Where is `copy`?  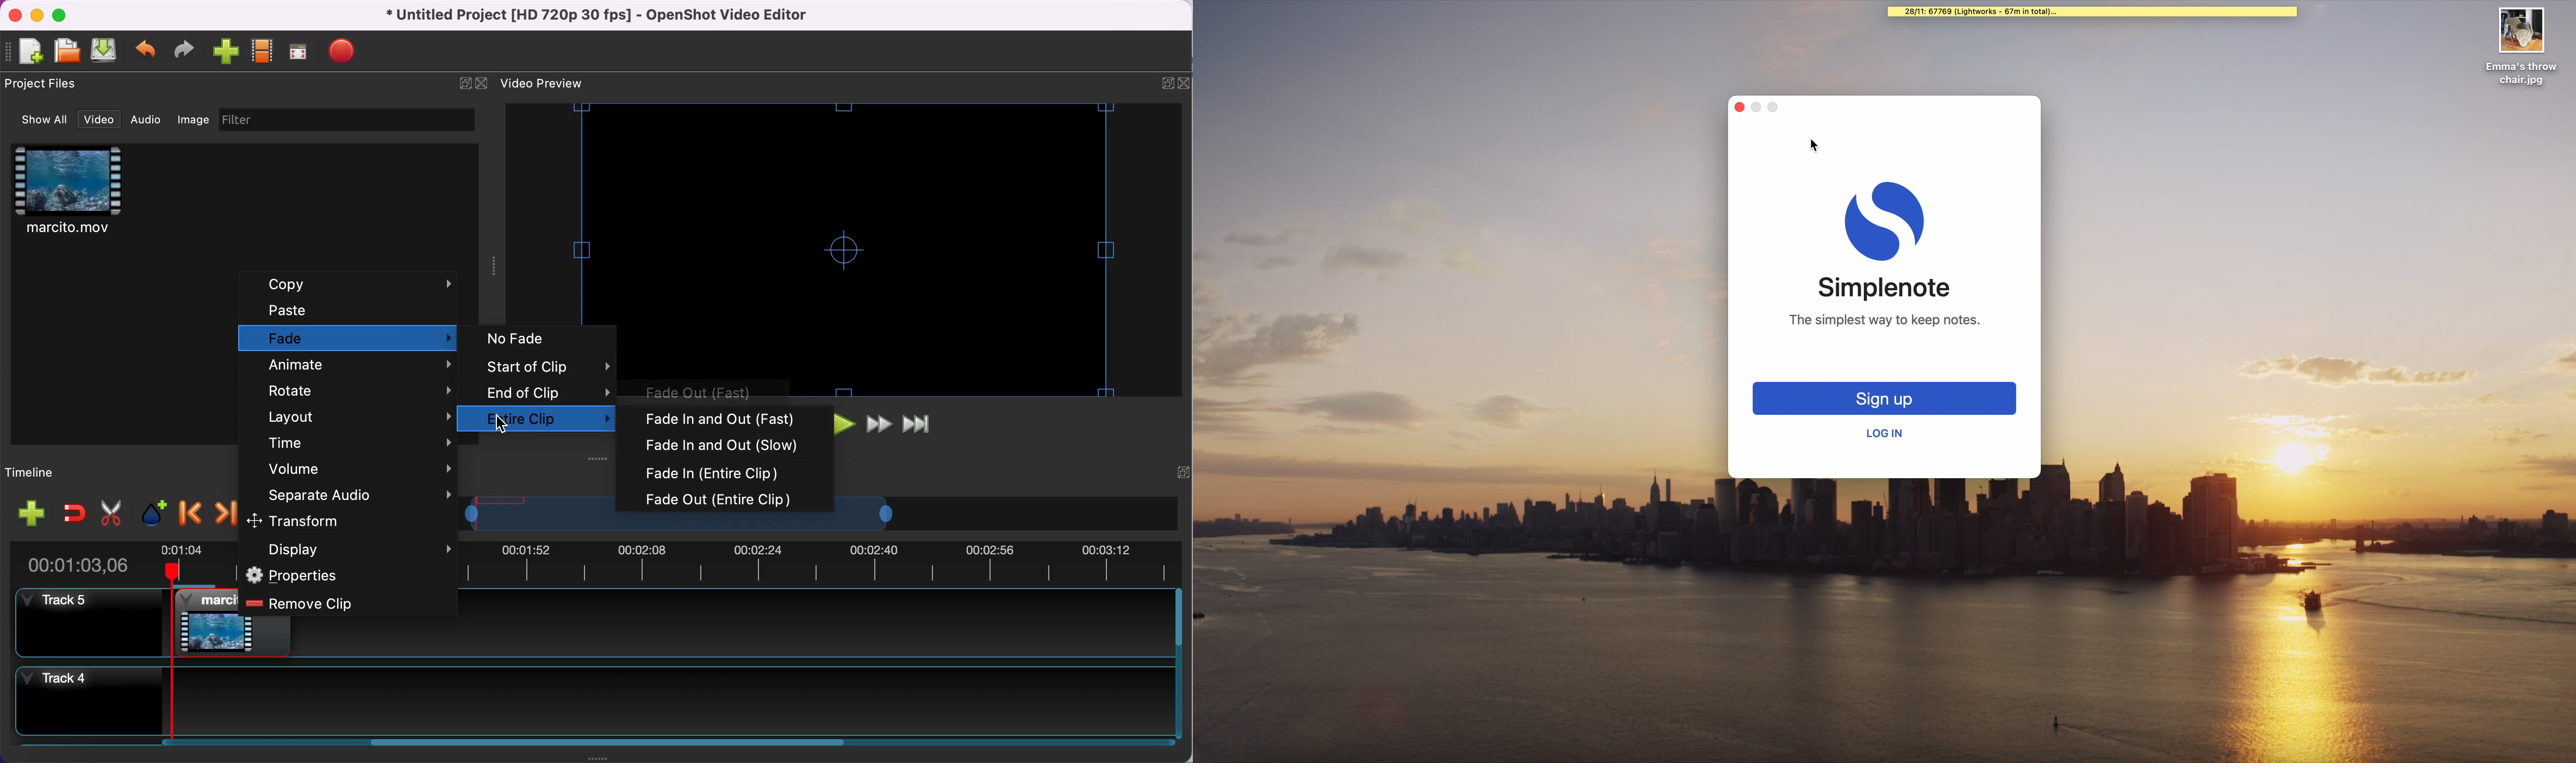
copy is located at coordinates (355, 284).